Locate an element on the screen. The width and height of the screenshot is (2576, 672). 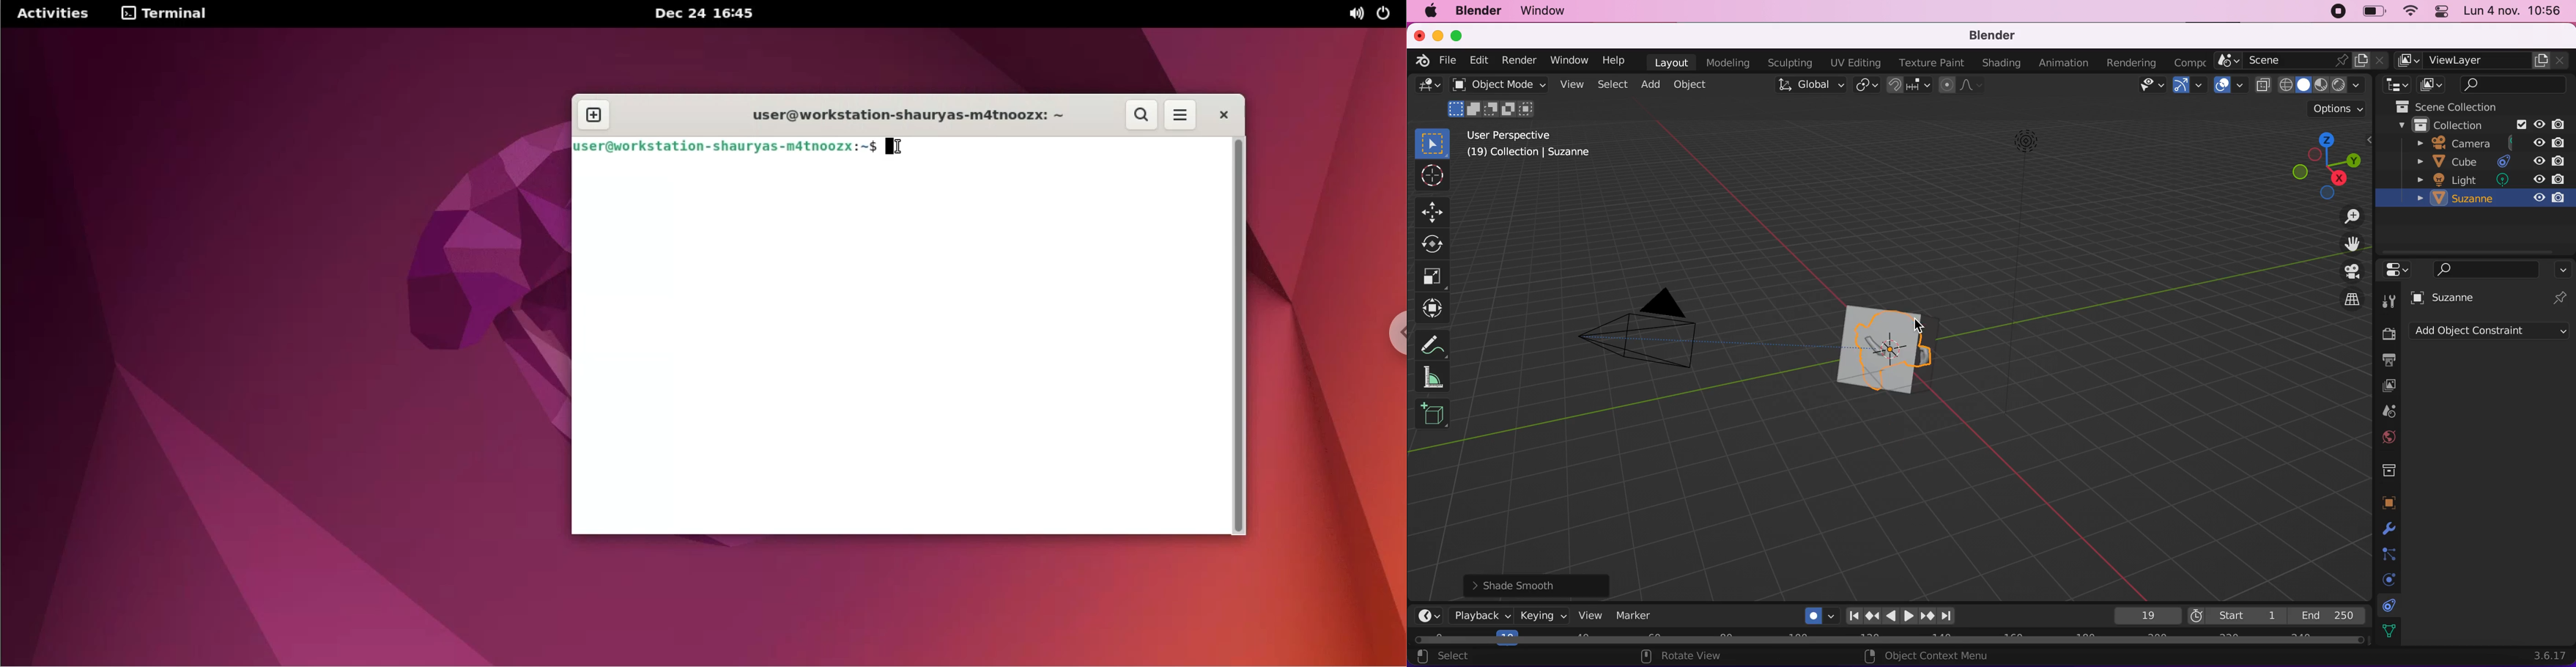
rendering is located at coordinates (2132, 60).